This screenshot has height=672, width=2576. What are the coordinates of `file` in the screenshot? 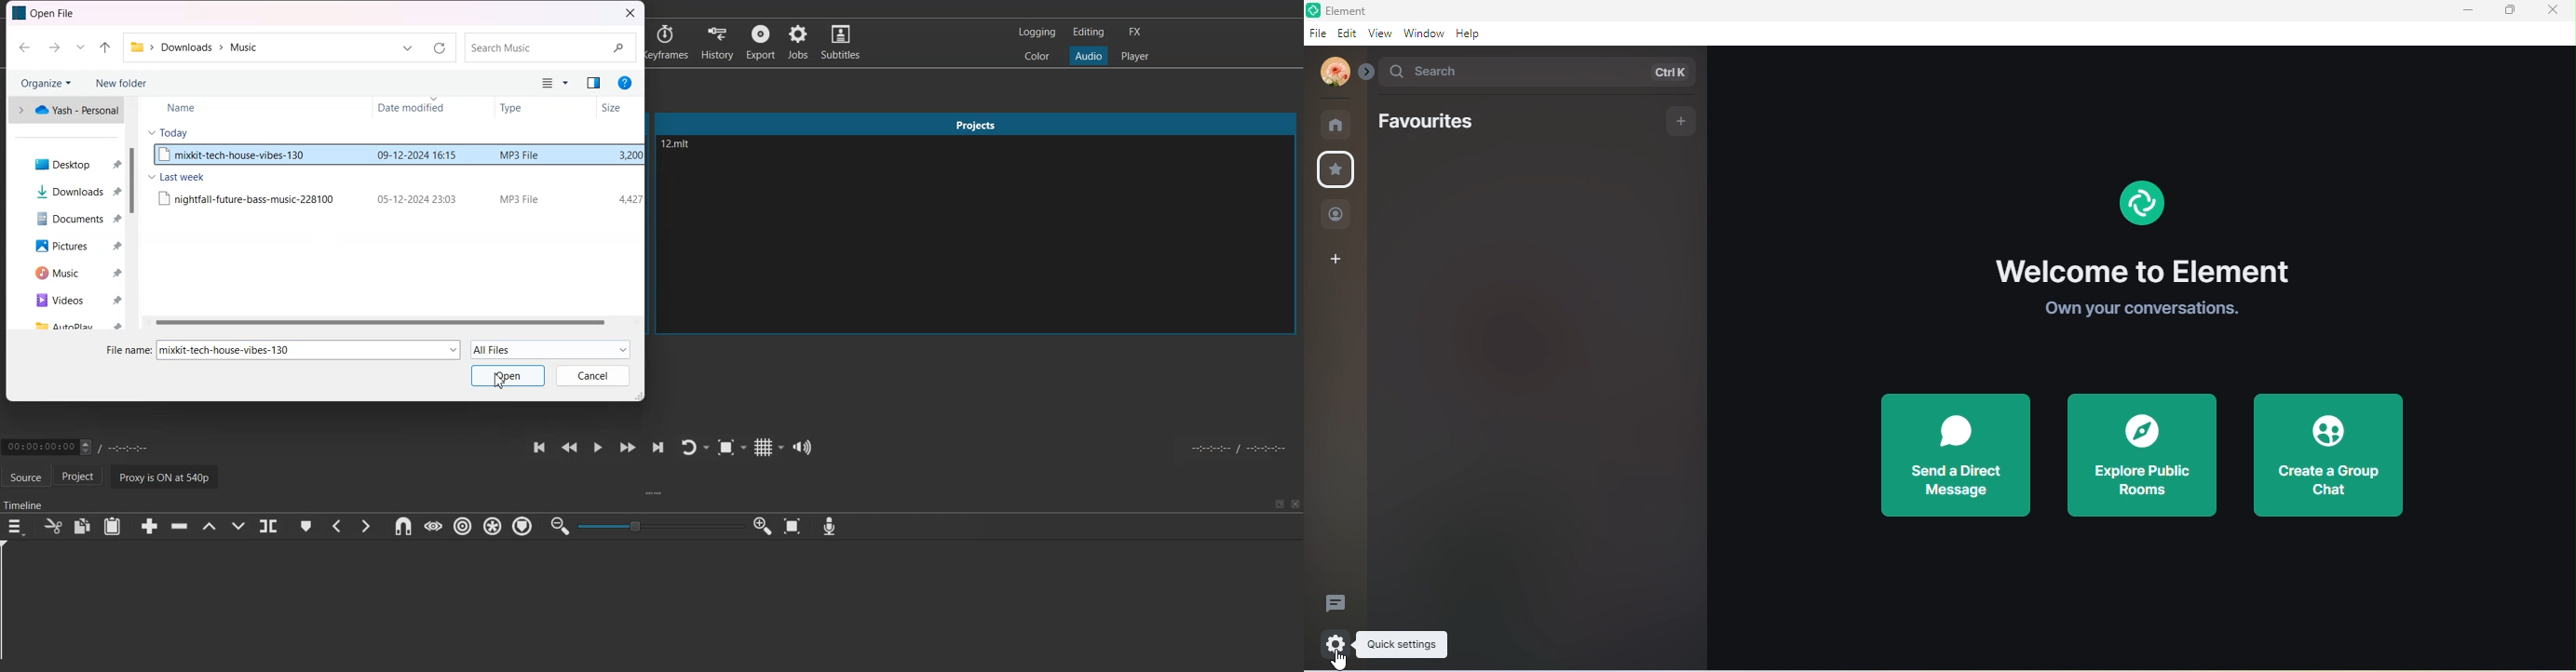 It's located at (1317, 33).